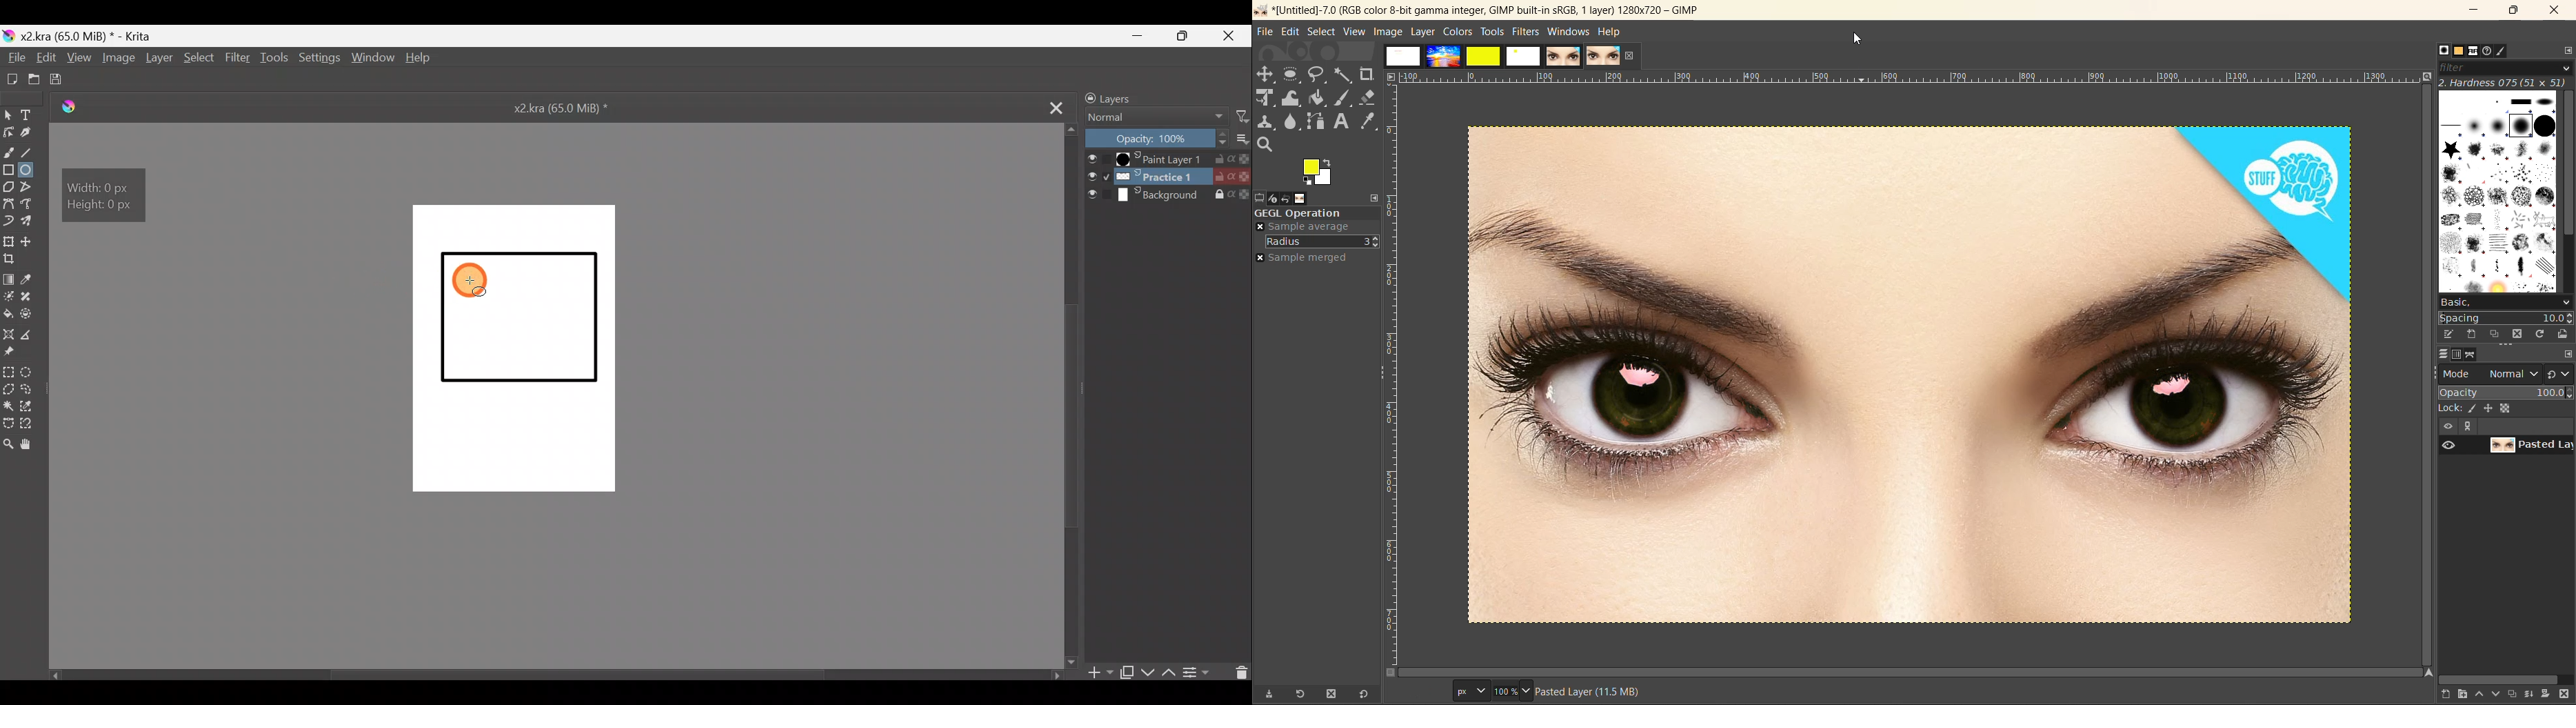  I want to click on Bezier curve selection tool, so click(8, 422).